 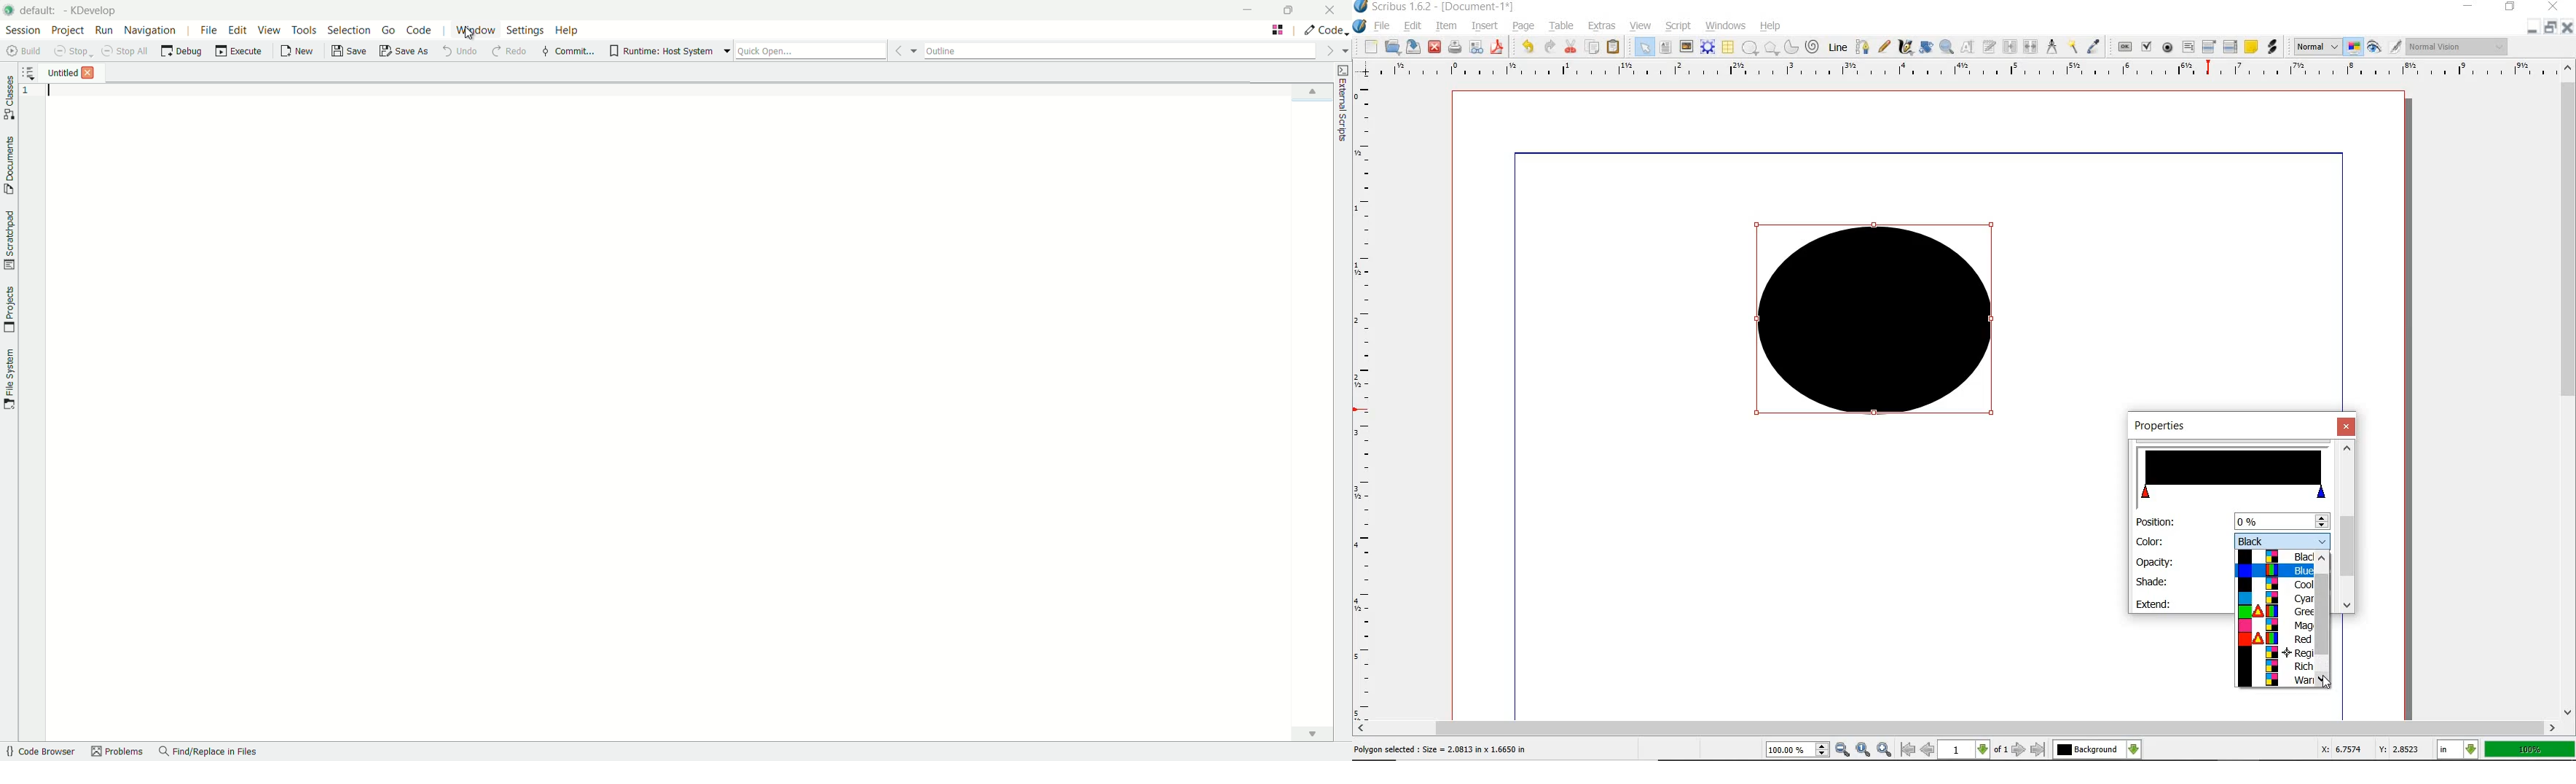 What do you see at coordinates (2037, 750) in the screenshot?
I see `last` at bounding box center [2037, 750].